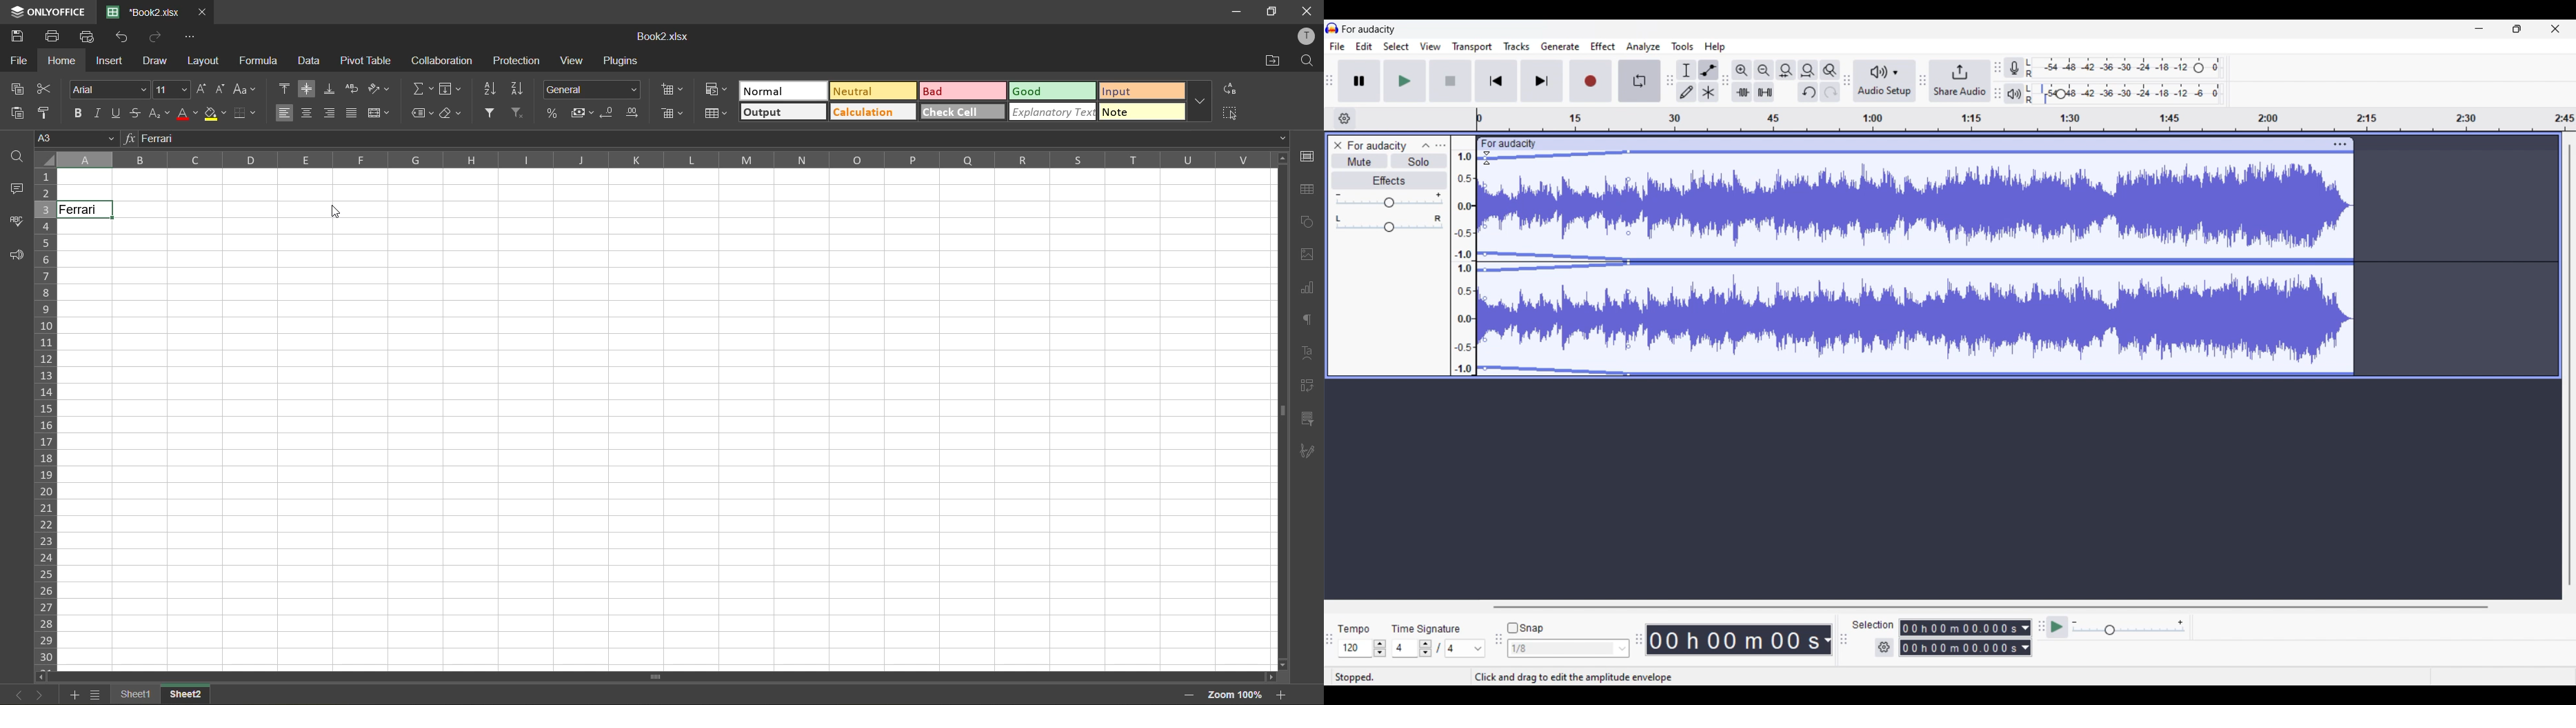  What do you see at coordinates (1405, 81) in the screenshot?
I see `Play/Play once` at bounding box center [1405, 81].